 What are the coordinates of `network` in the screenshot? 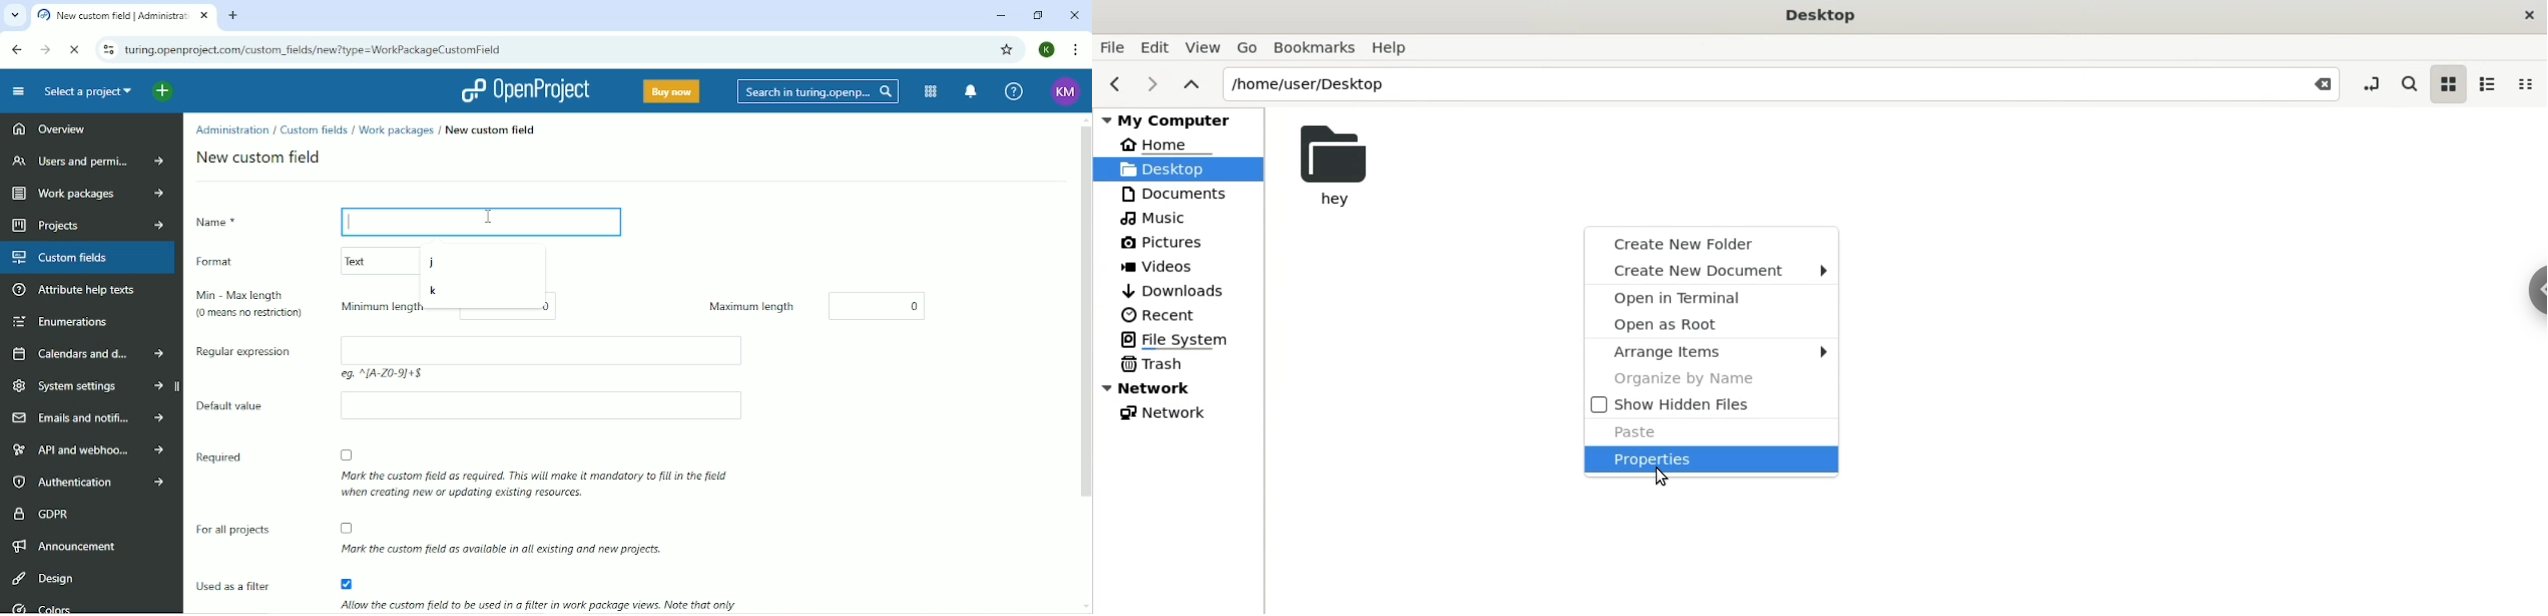 It's located at (1167, 413).